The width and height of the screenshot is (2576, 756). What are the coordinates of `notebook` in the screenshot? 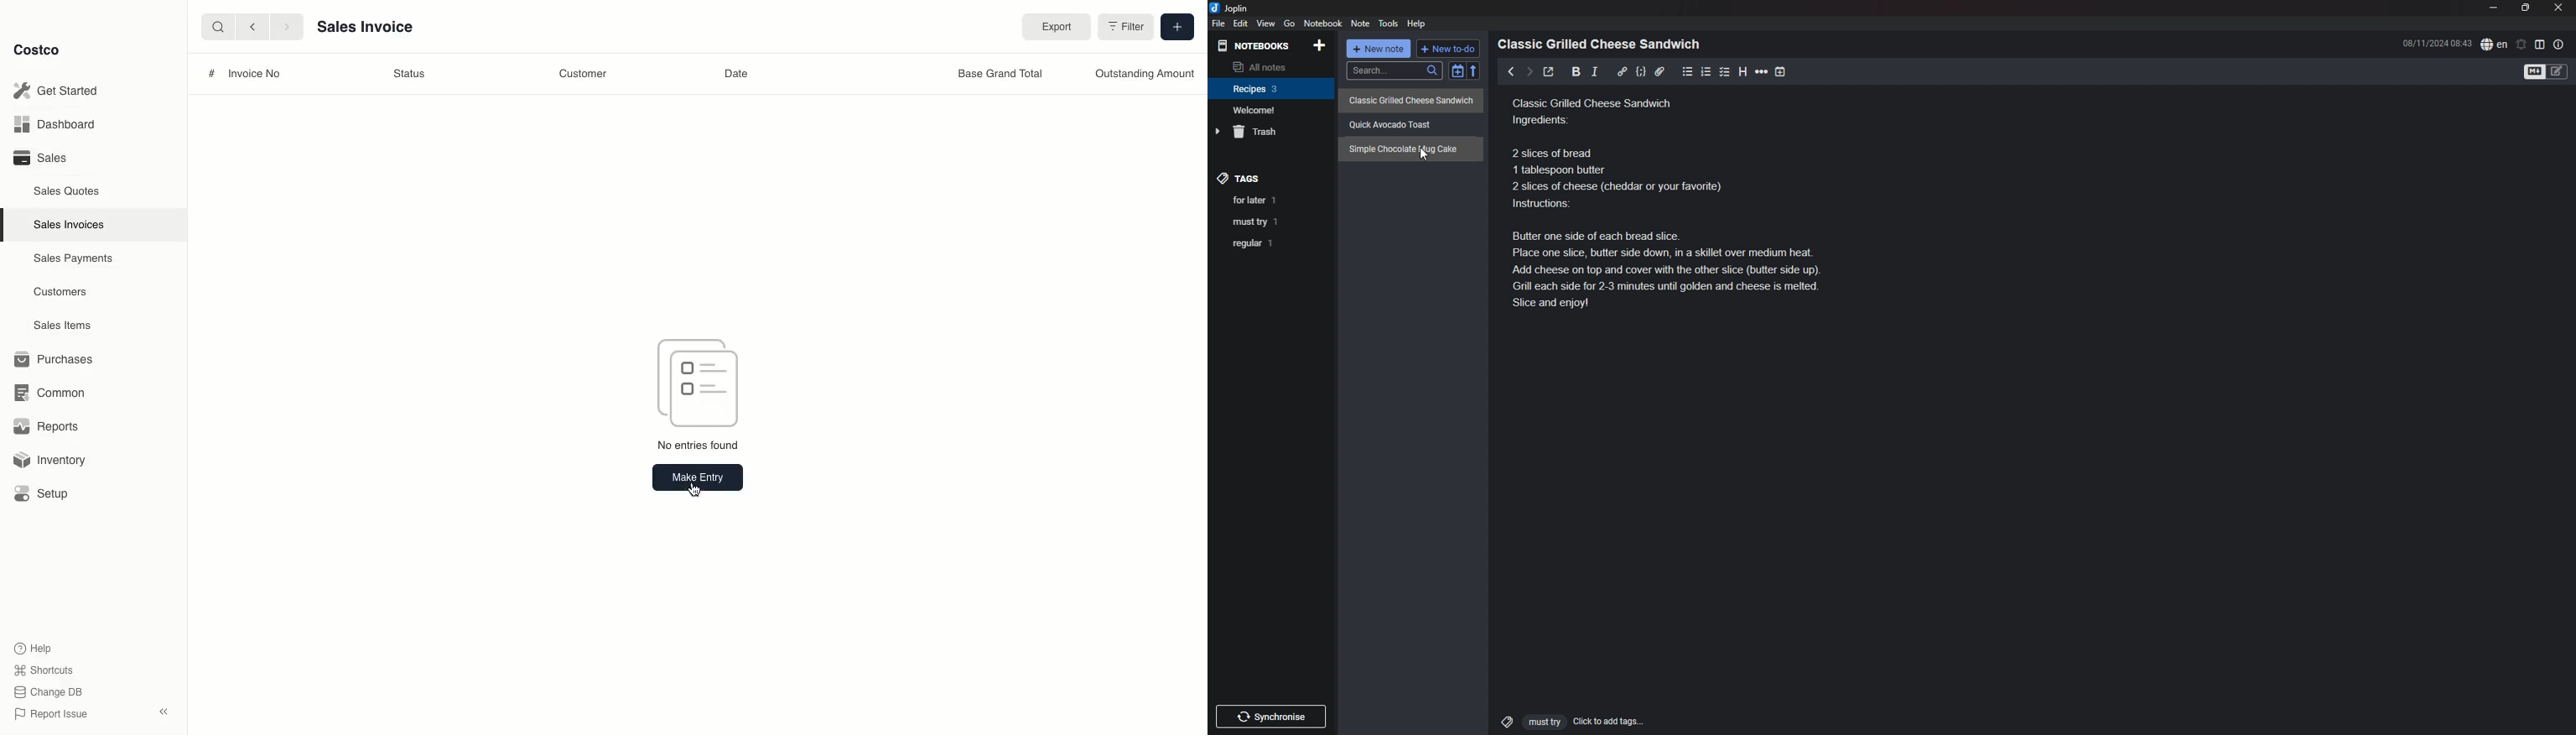 It's located at (1324, 23).